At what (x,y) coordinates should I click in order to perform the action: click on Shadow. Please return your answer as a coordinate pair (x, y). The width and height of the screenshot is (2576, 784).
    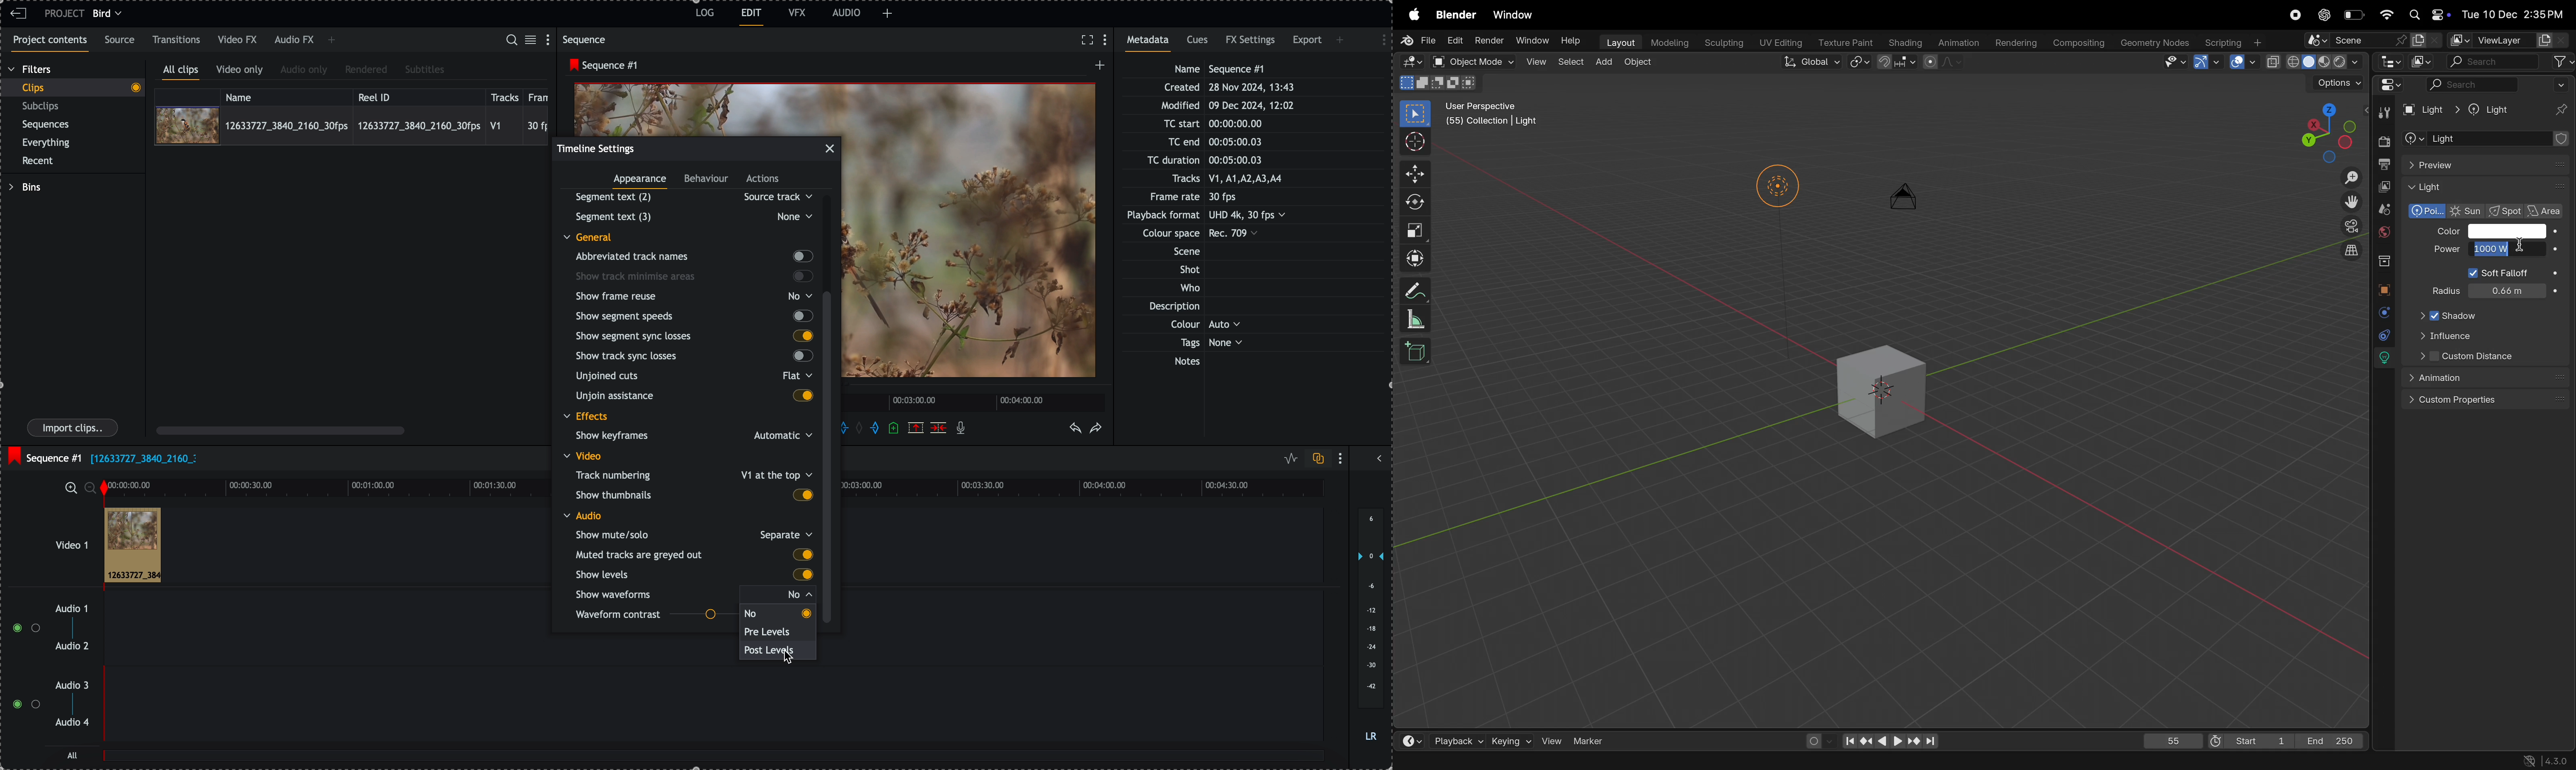
    Looking at the image, I should click on (2466, 315).